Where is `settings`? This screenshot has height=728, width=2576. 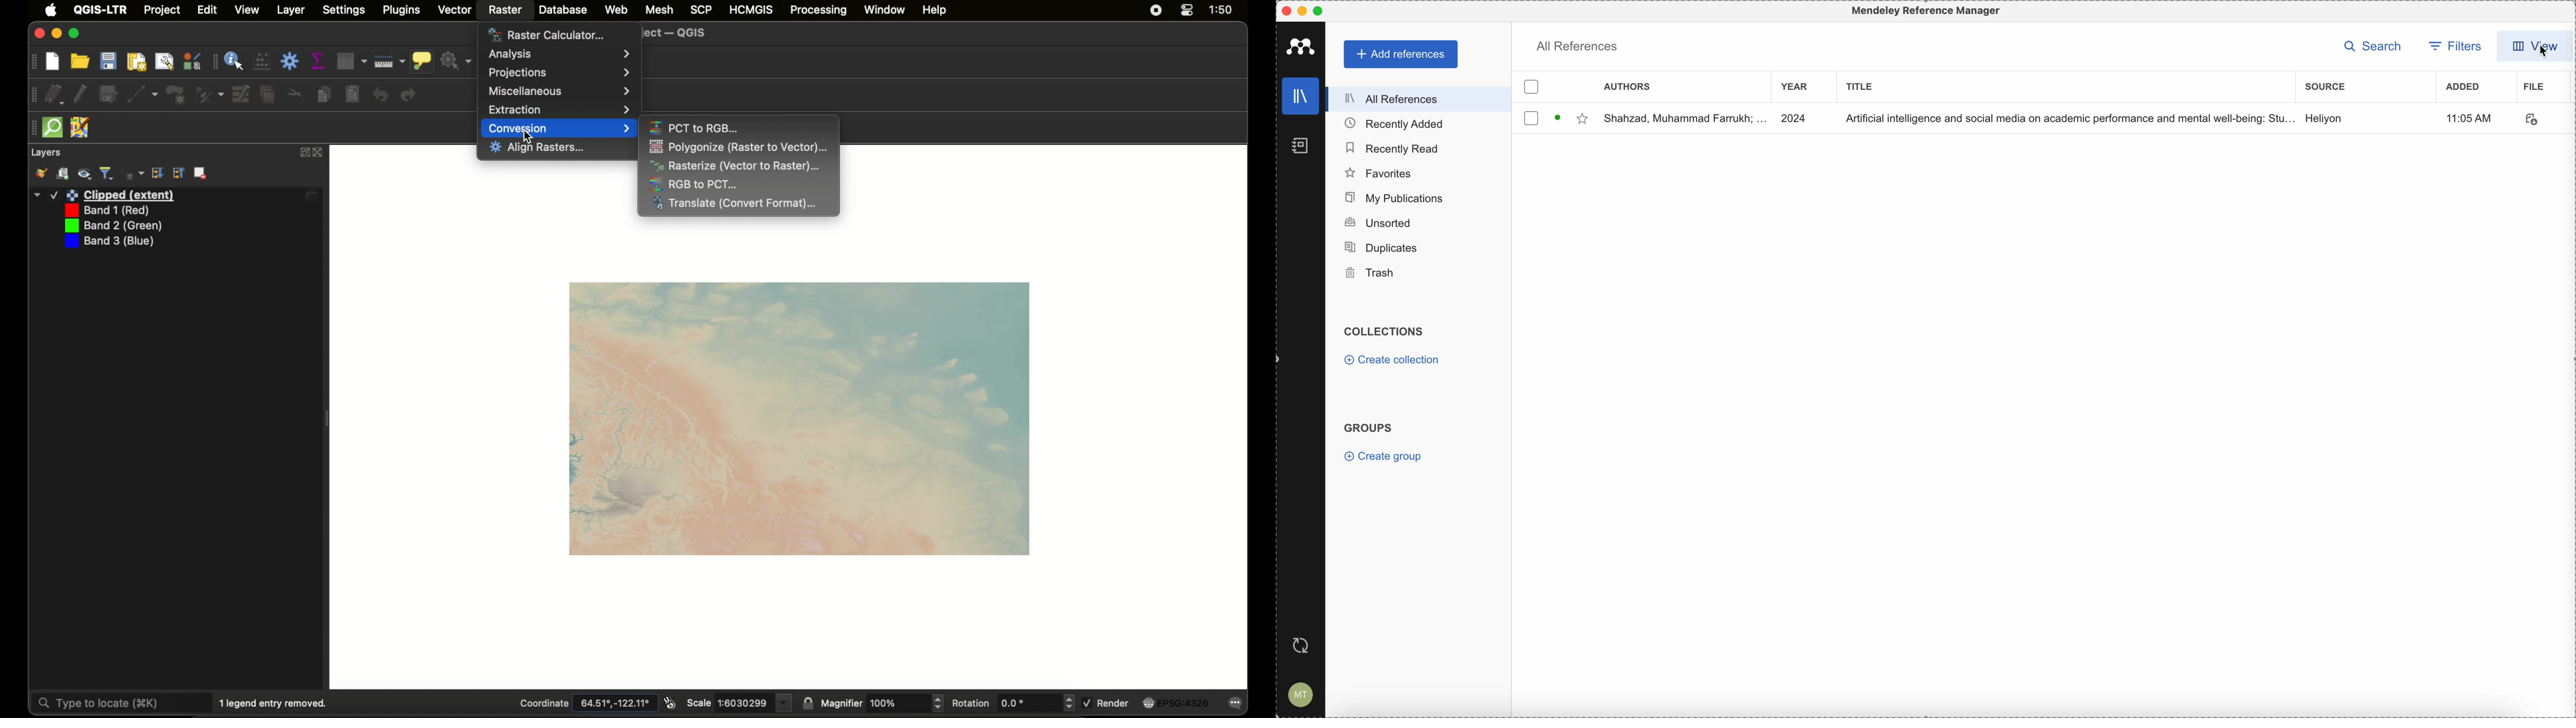
settings is located at coordinates (344, 11).